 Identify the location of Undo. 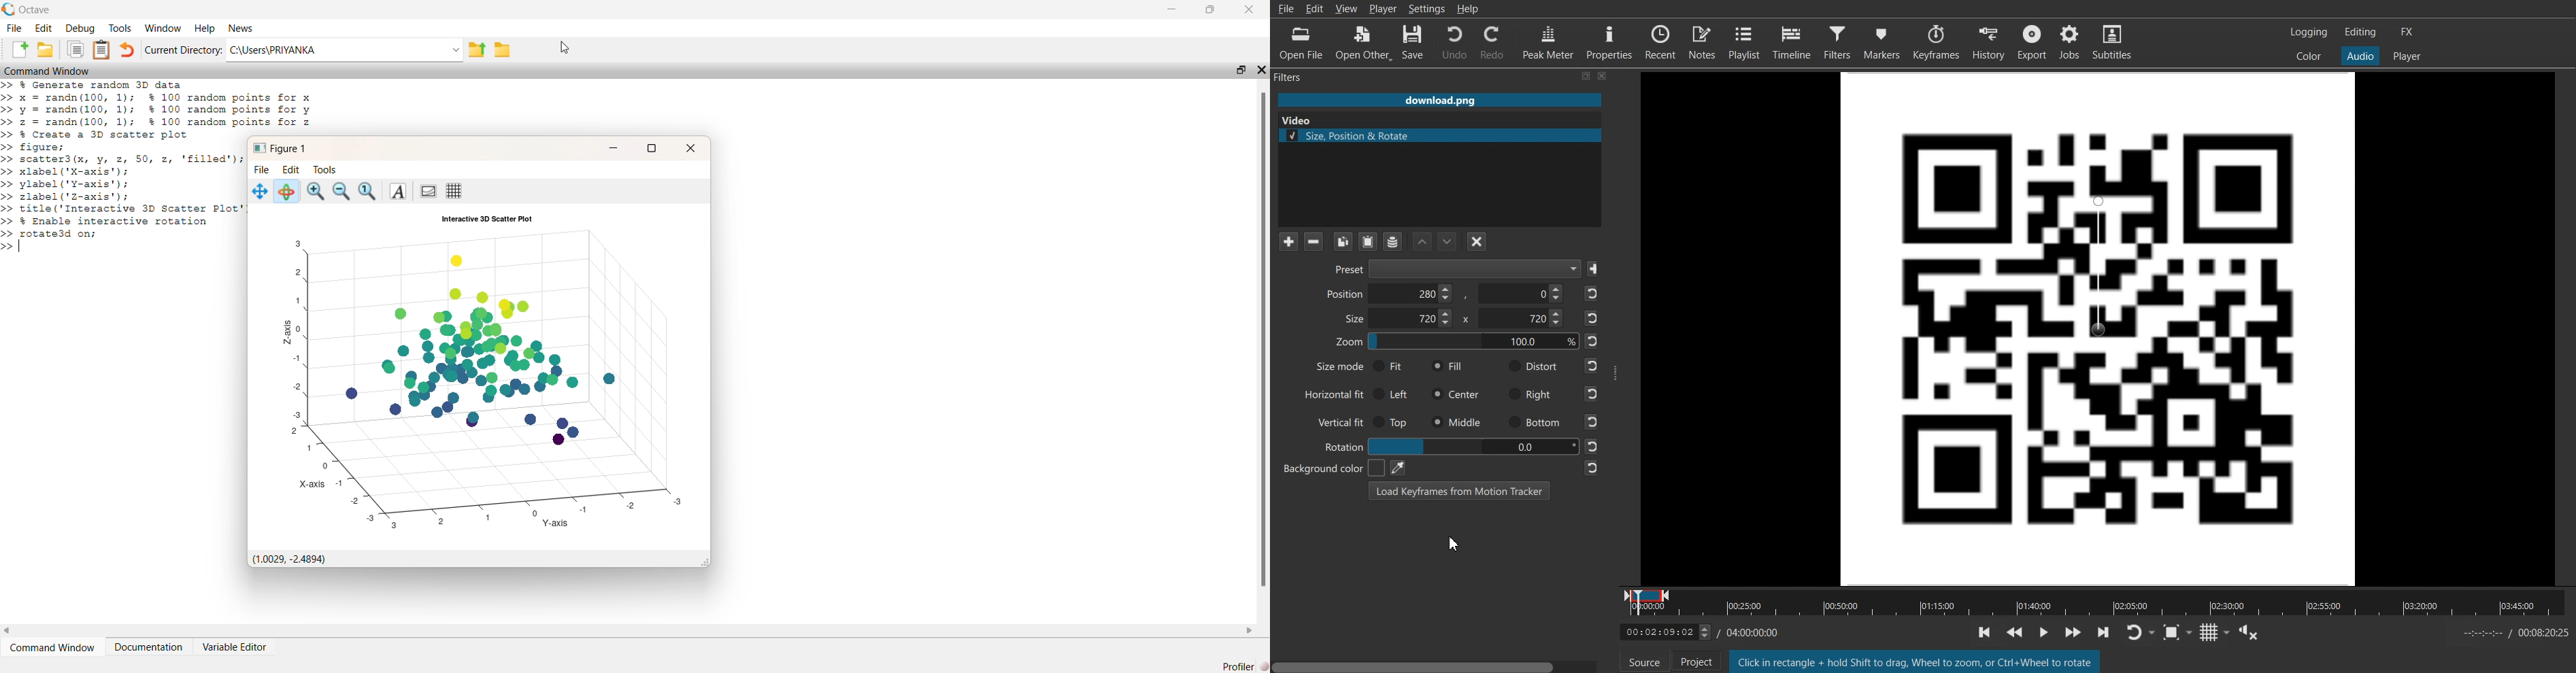
(1453, 43).